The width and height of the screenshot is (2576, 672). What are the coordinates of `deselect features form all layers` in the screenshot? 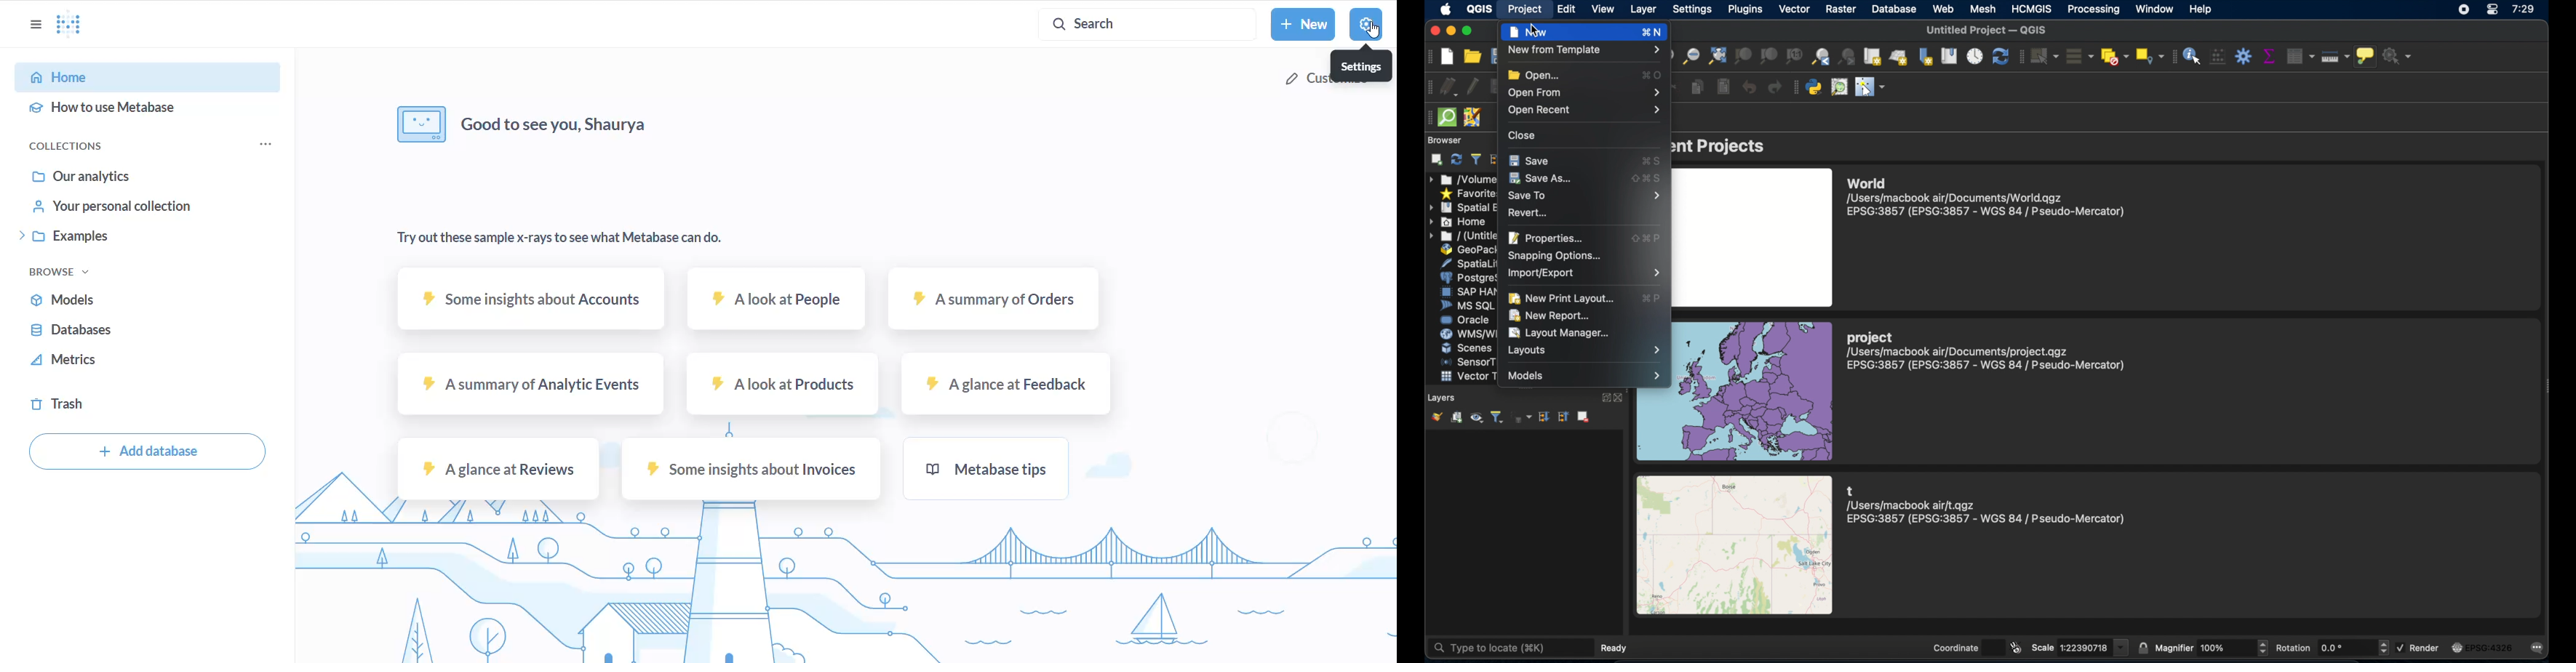 It's located at (2114, 56).